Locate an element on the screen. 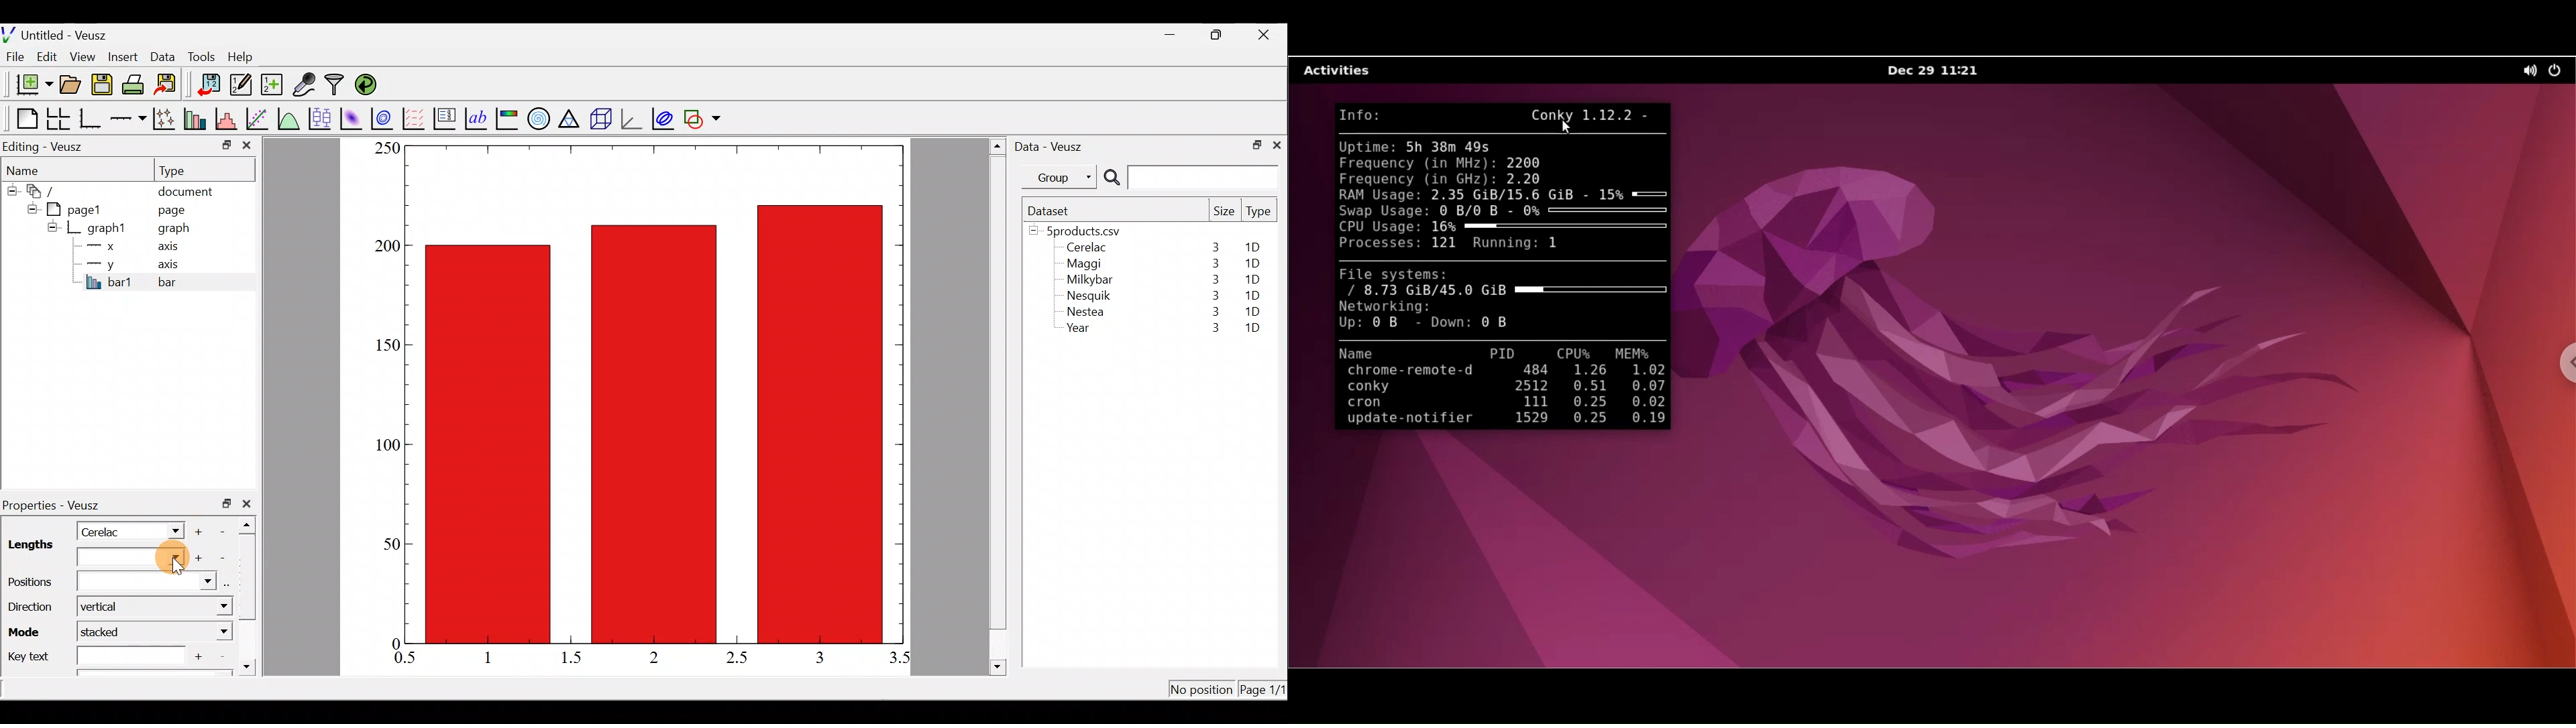 The height and width of the screenshot is (728, 2576). Arrange graphs in a grid is located at coordinates (58, 119).